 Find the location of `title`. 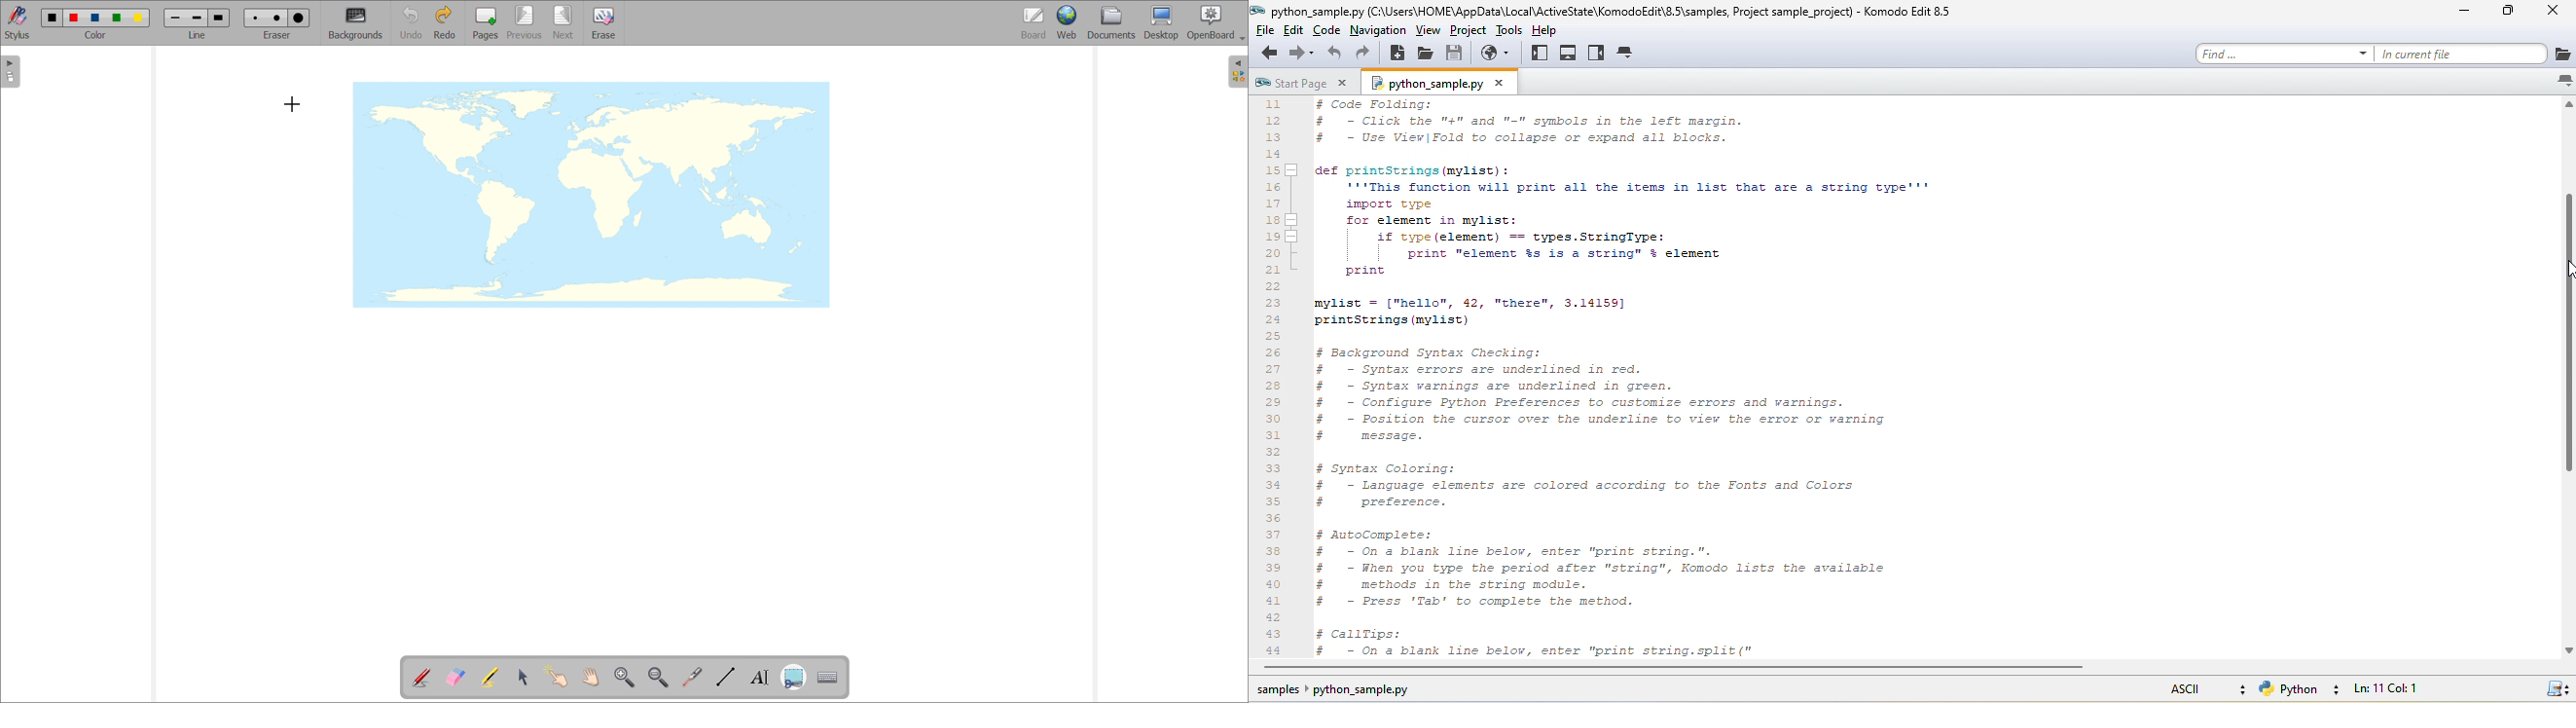

title is located at coordinates (1612, 11).